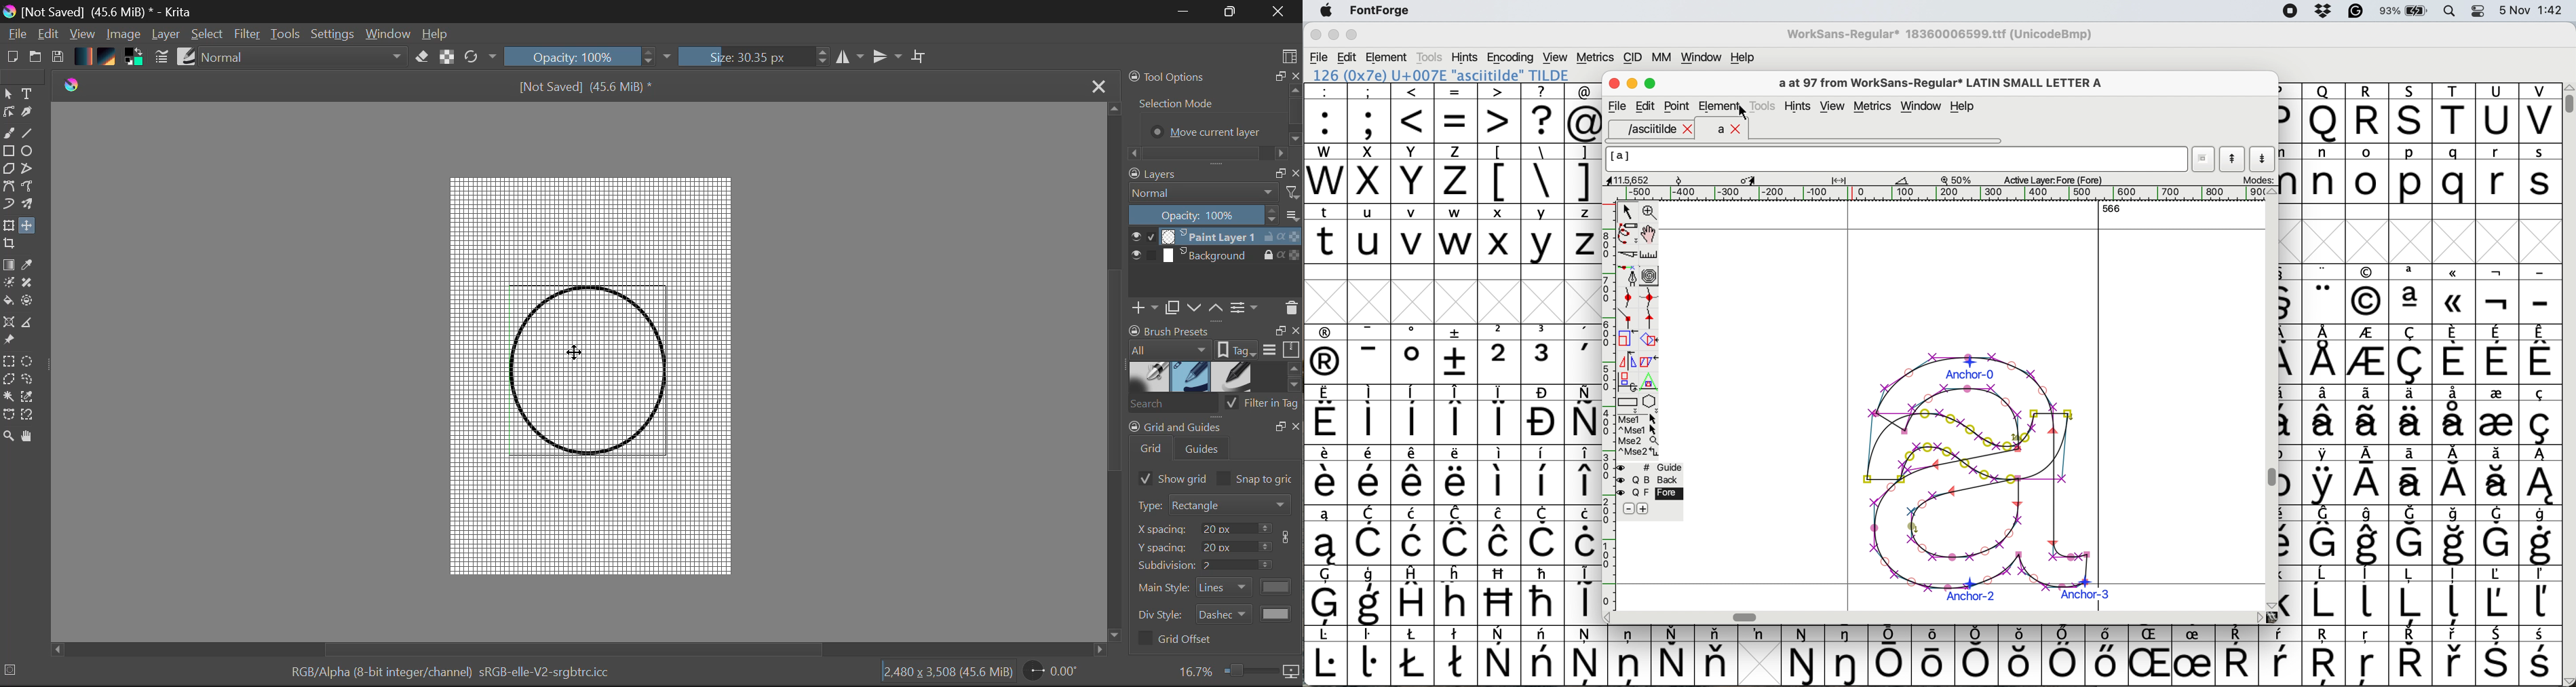  I want to click on Smart Patch Tool, so click(31, 282).